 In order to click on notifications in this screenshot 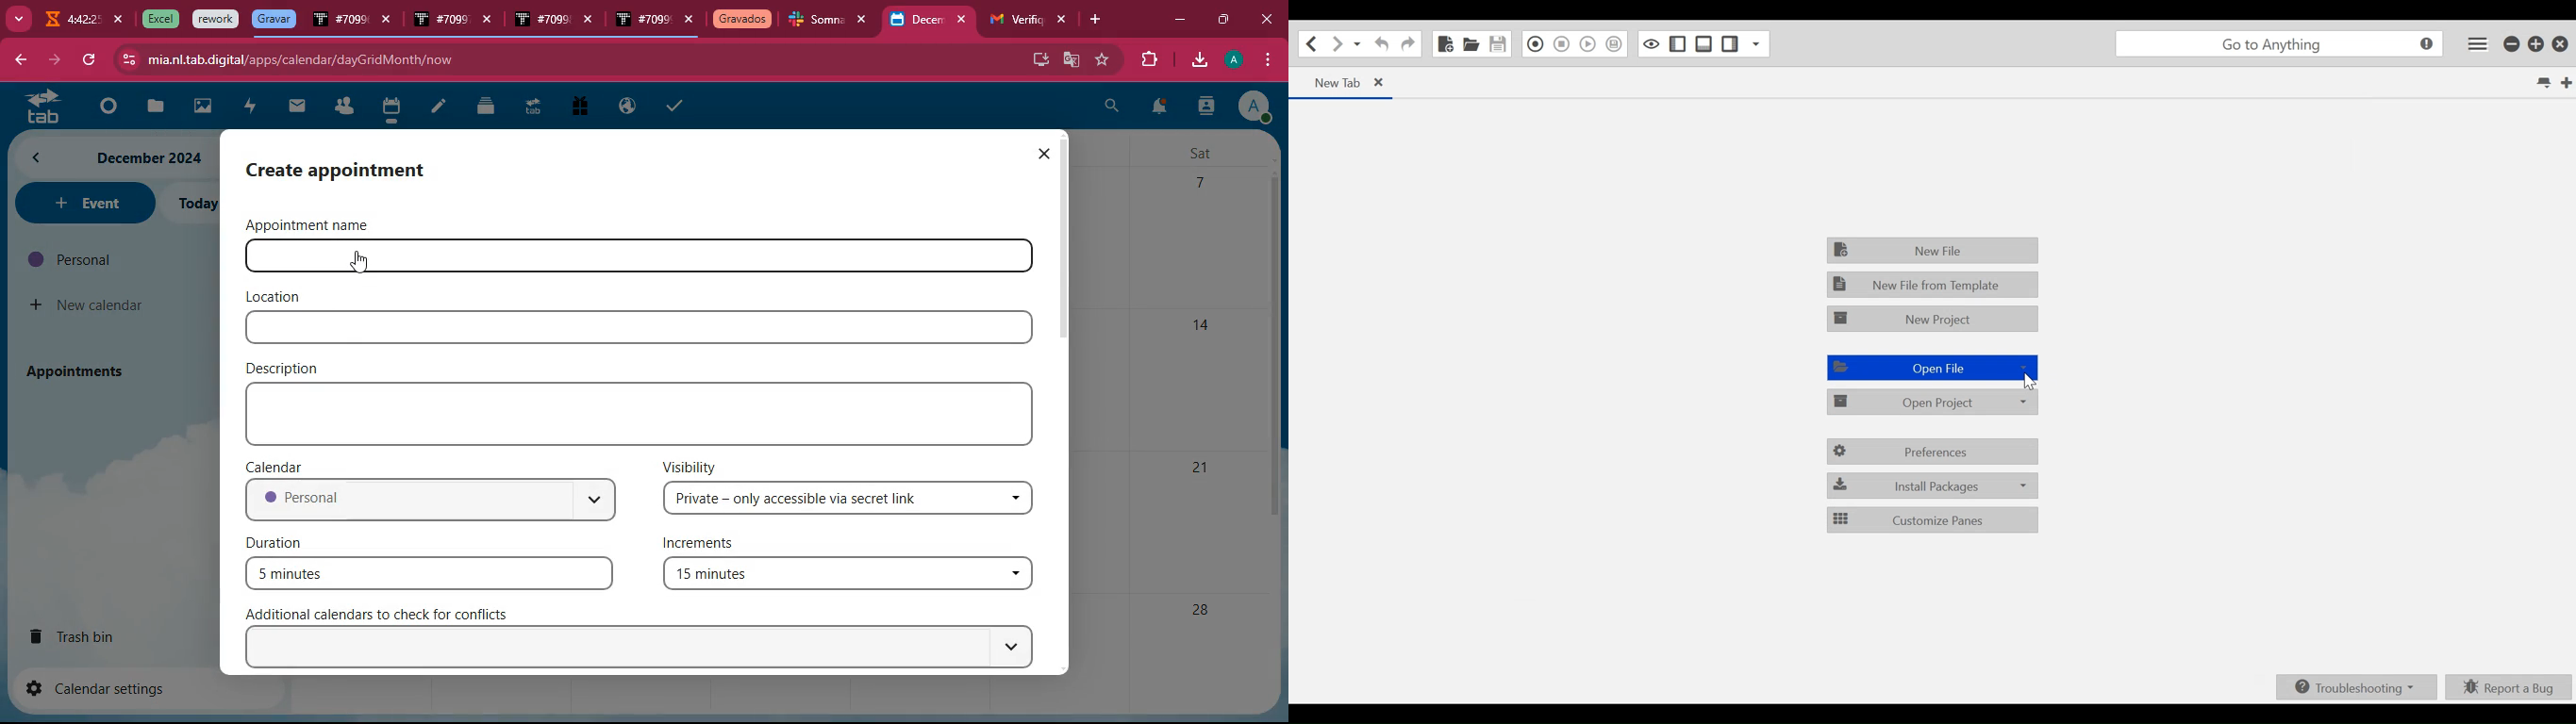, I will do `click(1157, 109)`.